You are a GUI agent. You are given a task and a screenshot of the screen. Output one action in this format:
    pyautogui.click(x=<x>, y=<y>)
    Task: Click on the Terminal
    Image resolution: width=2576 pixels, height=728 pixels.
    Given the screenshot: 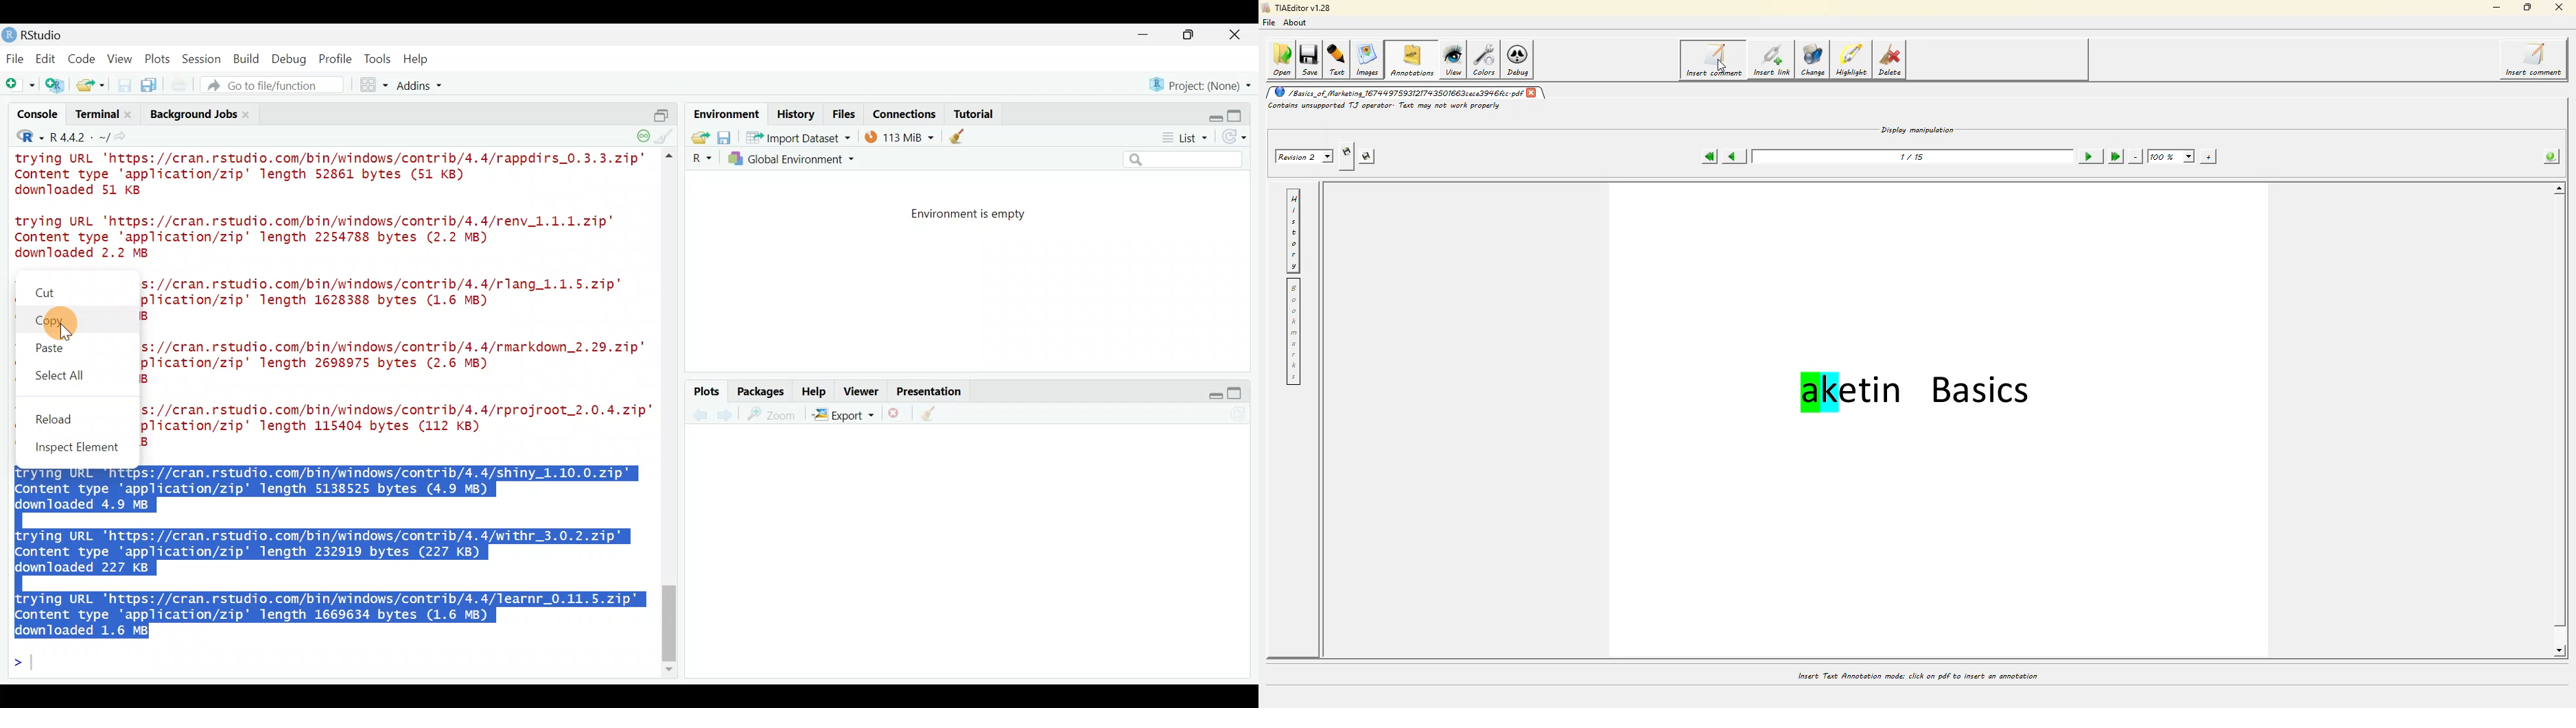 What is the action you would take?
    pyautogui.click(x=96, y=116)
    